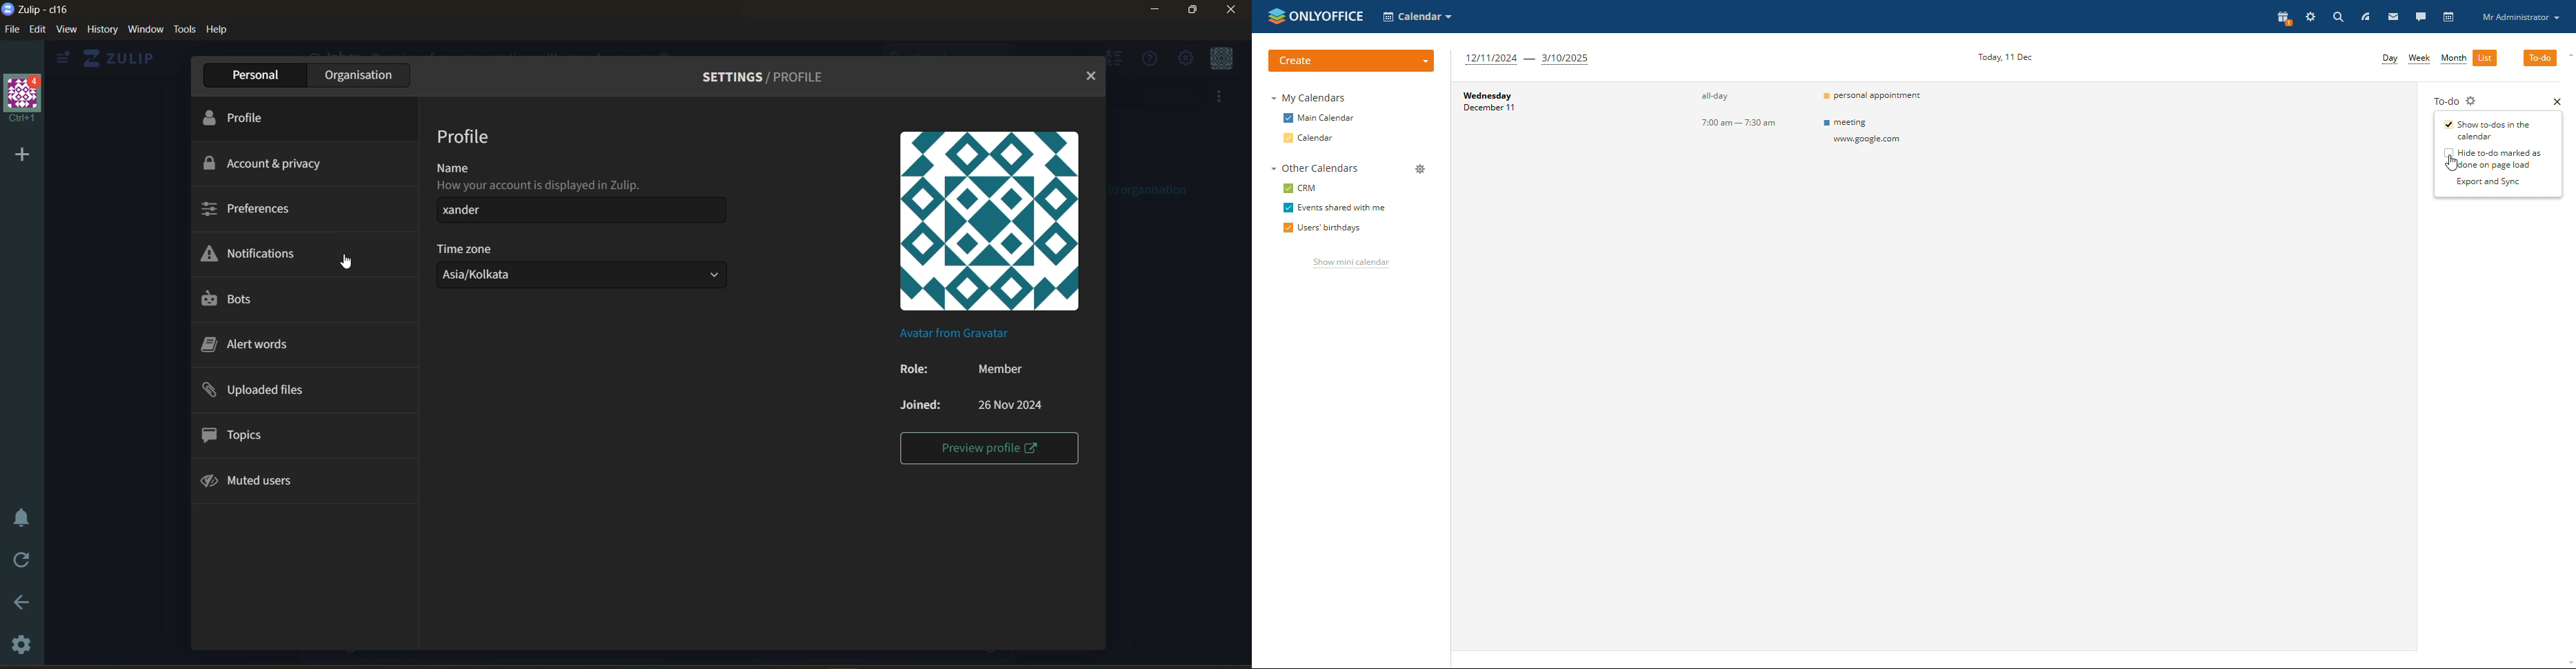 Image resolution: width=2576 pixels, height=672 pixels. Describe the element at coordinates (122, 58) in the screenshot. I see `home view` at that location.